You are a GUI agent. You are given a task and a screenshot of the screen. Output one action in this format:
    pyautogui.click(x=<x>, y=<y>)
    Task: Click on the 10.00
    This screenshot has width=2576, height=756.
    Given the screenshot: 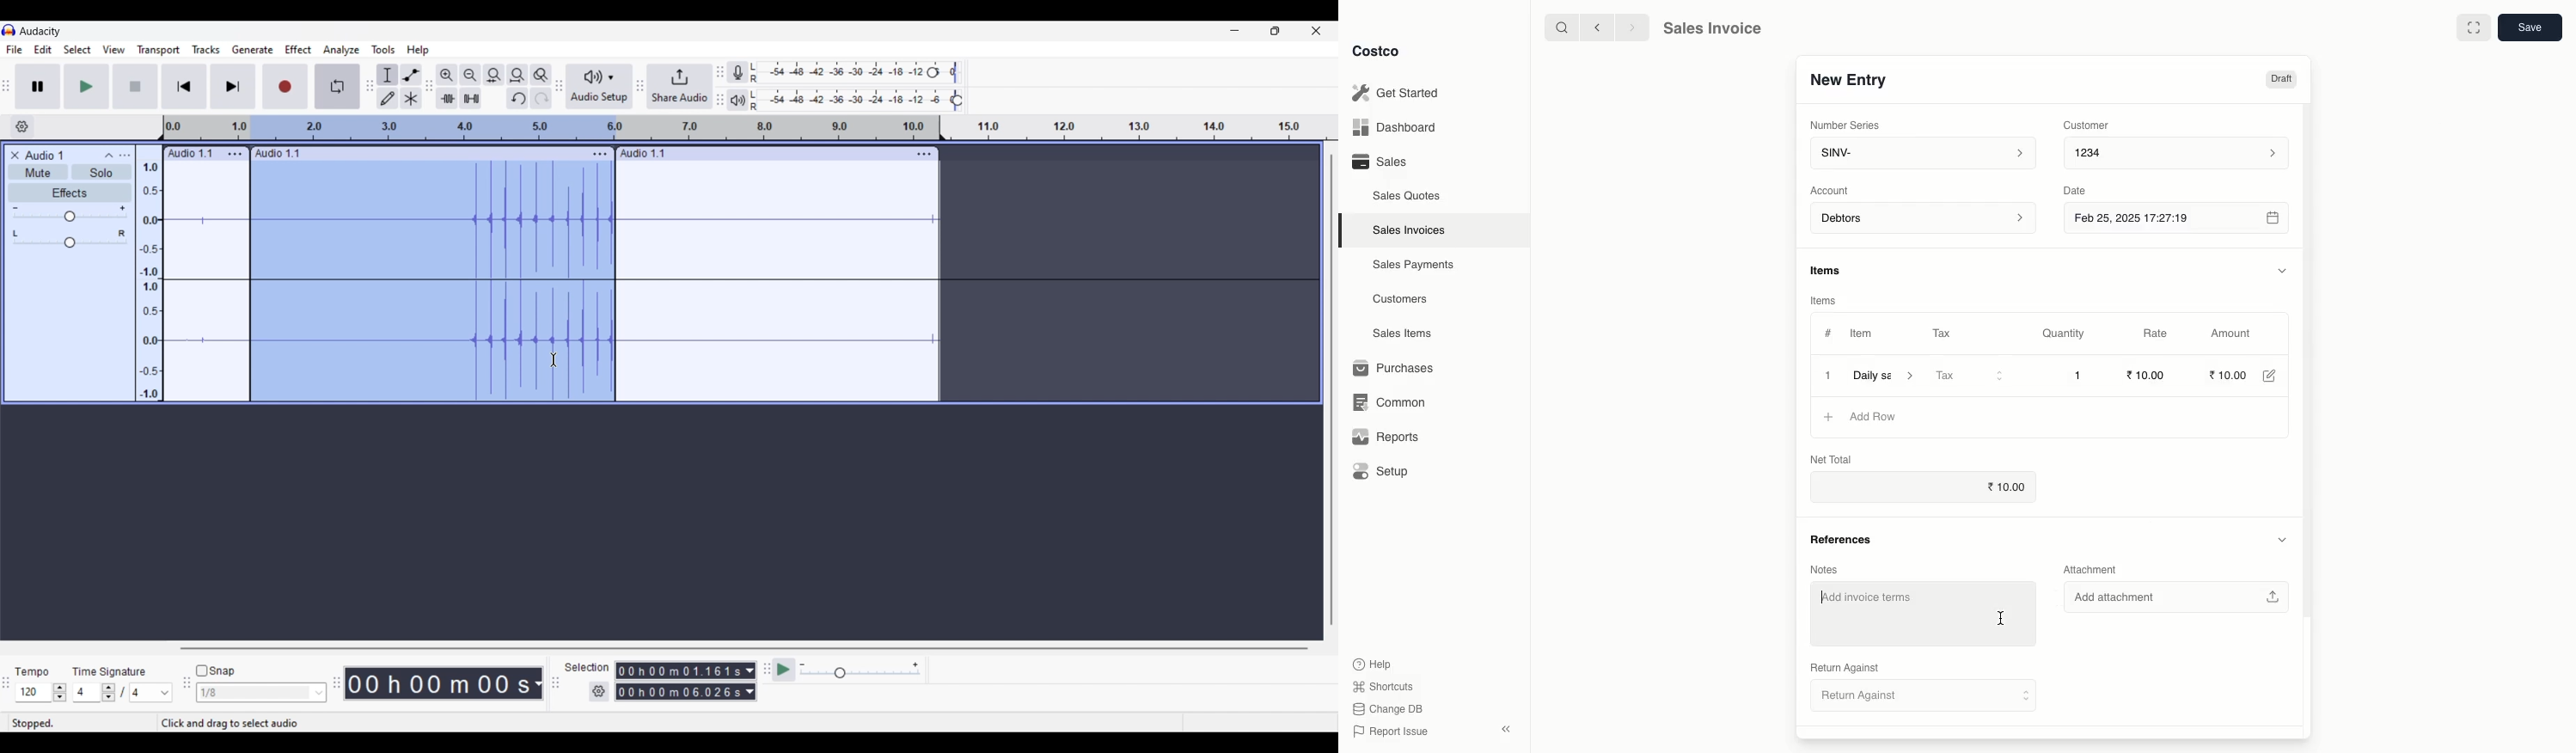 What is the action you would take?
    pyautogui.click(x=2233, y=375)
    